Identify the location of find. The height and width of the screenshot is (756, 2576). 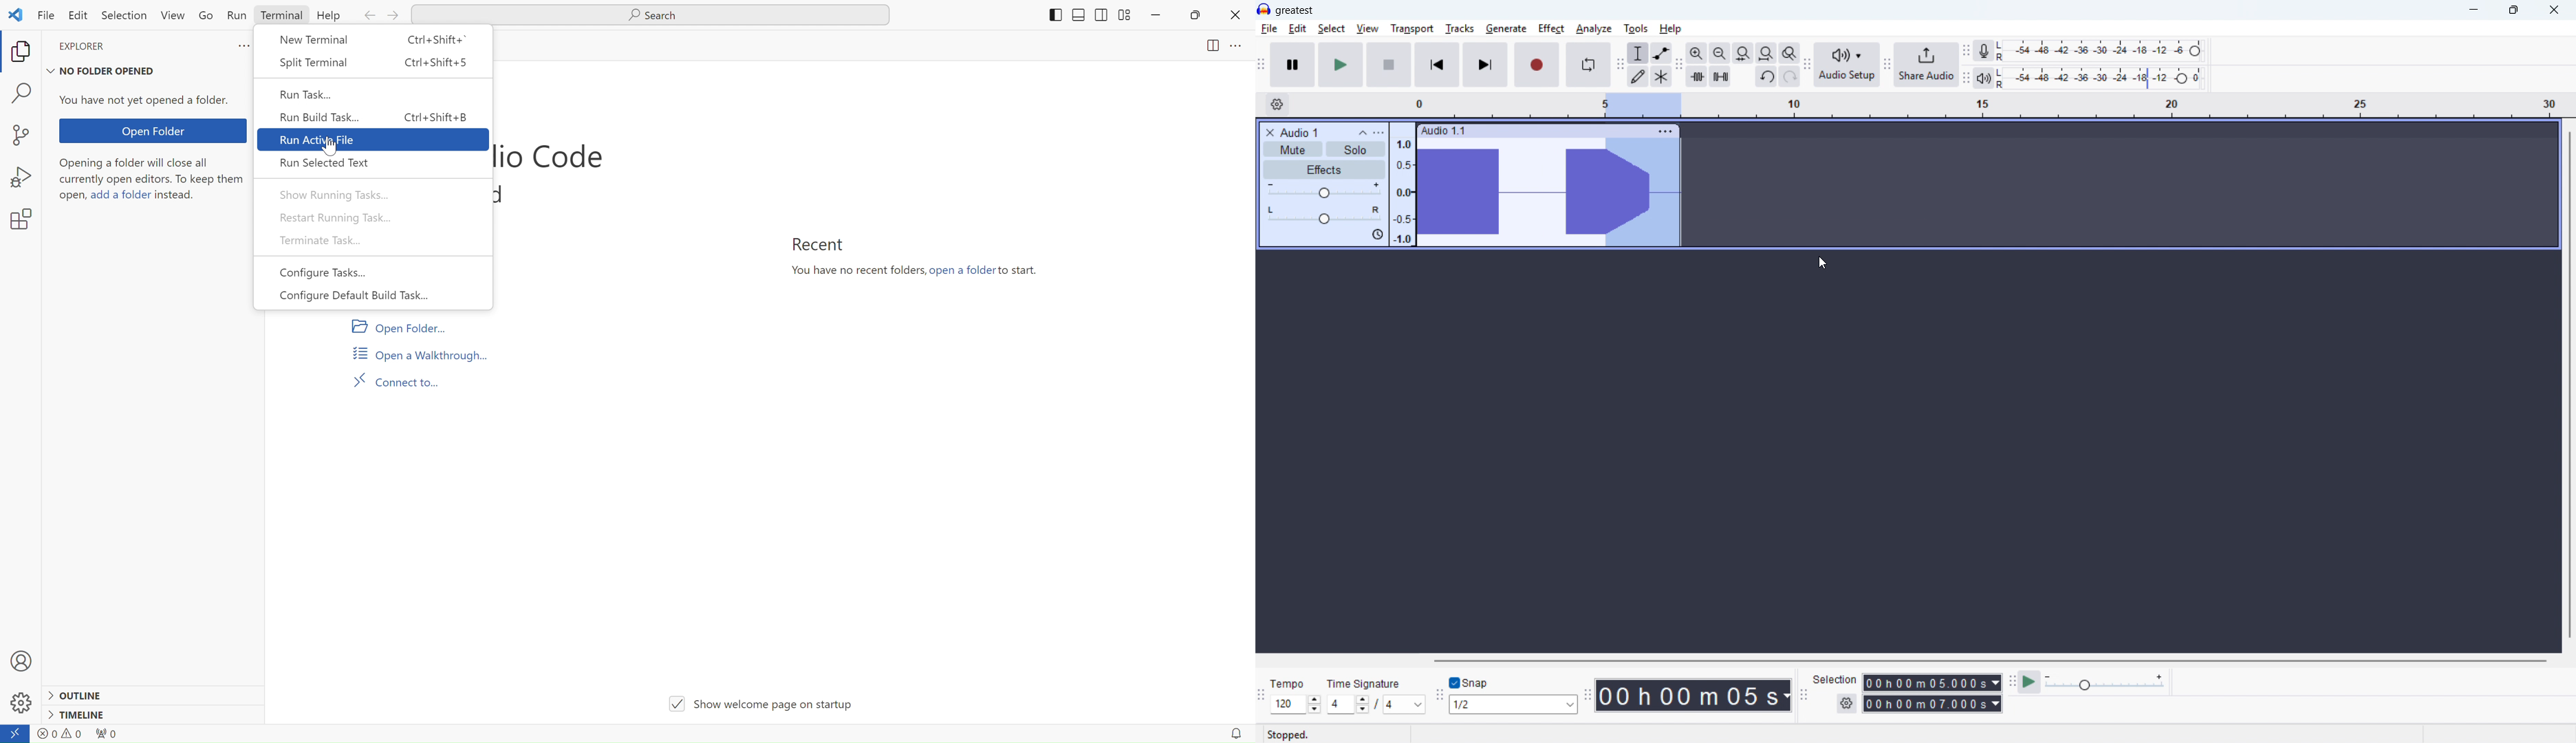
(26, 95).